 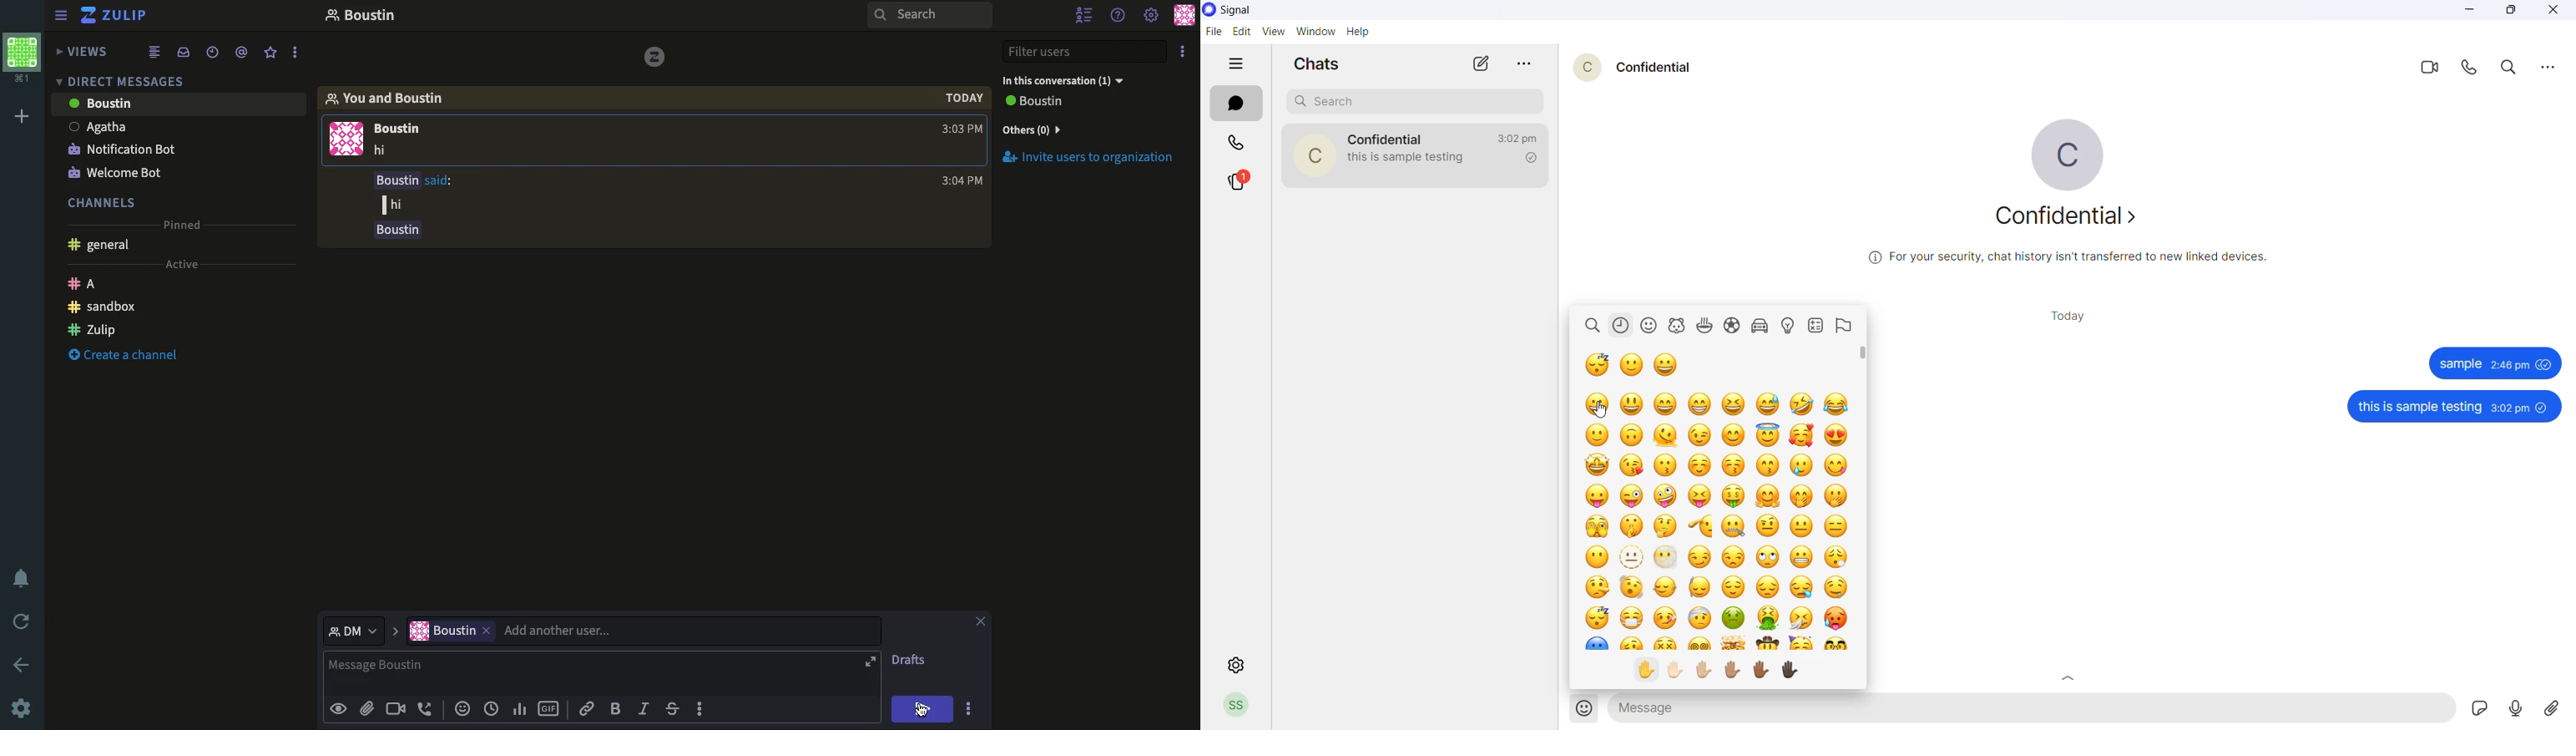 What do you see at coordinates (2508, 12) in the screenshot?
I see `maximize` at bounding box center [2508, 12].